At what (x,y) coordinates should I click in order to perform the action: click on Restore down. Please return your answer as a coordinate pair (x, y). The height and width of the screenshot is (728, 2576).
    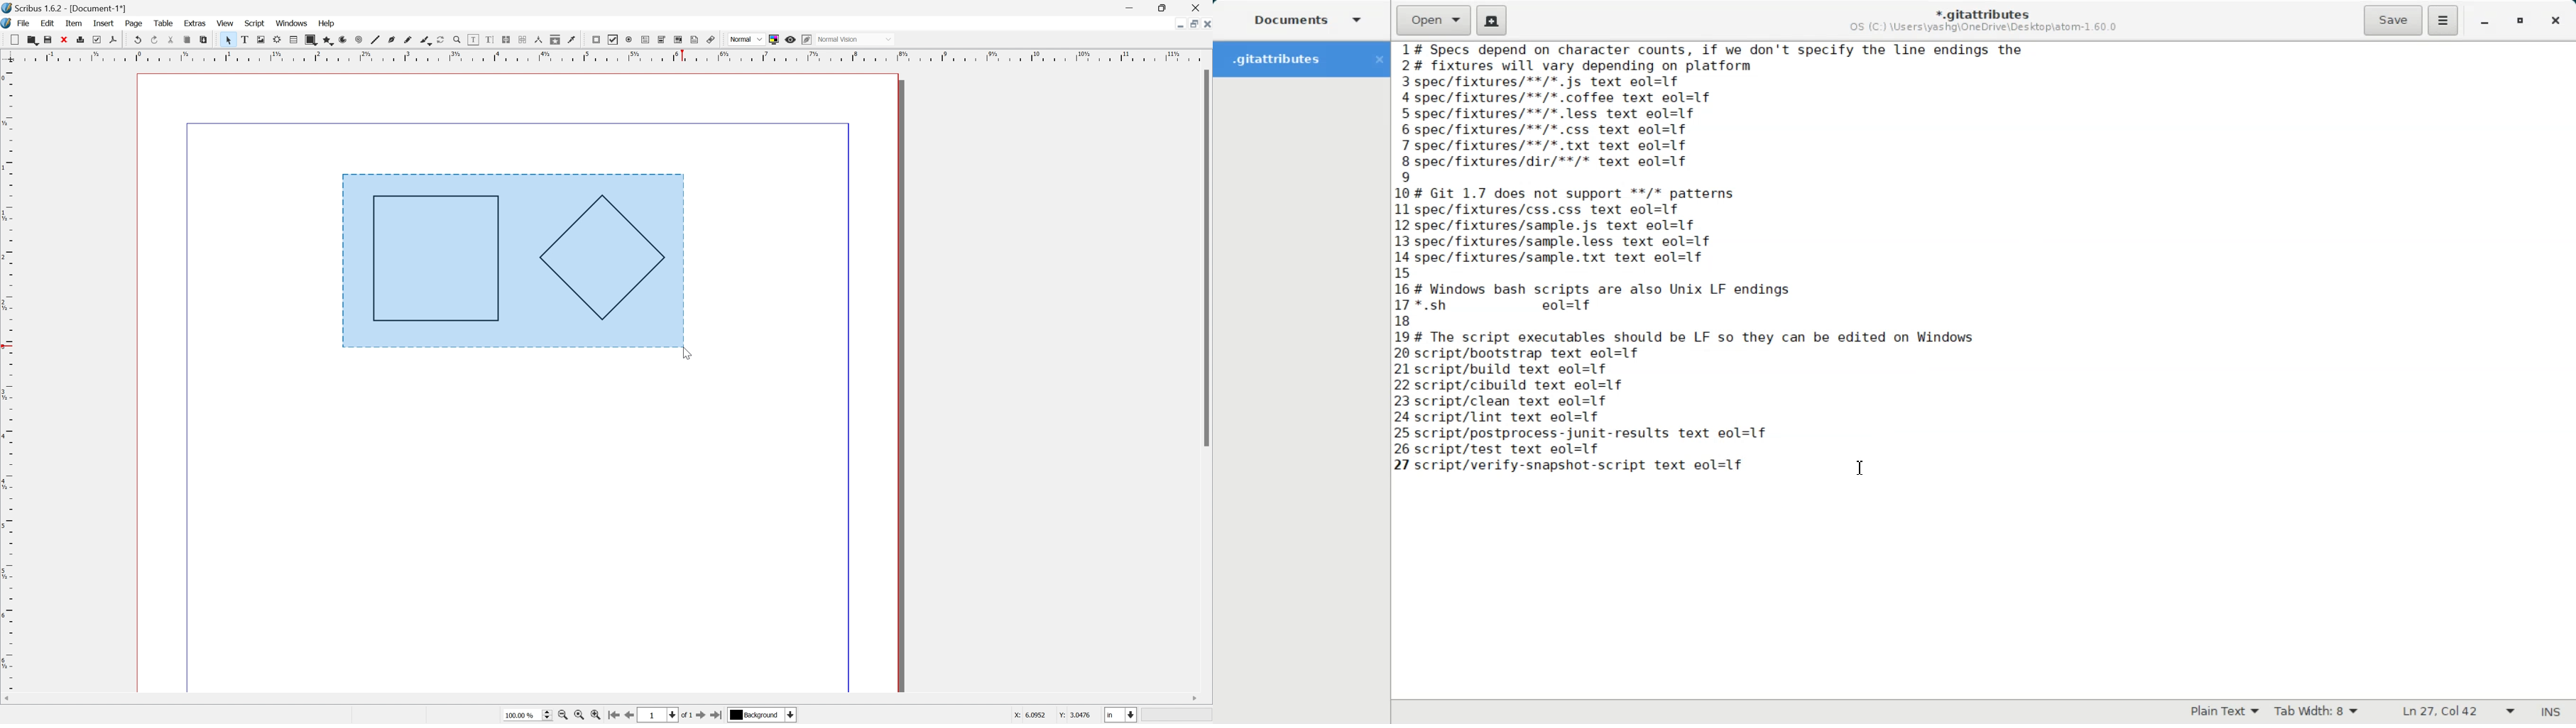
    Looking at the image, I should click on (1193, 24).